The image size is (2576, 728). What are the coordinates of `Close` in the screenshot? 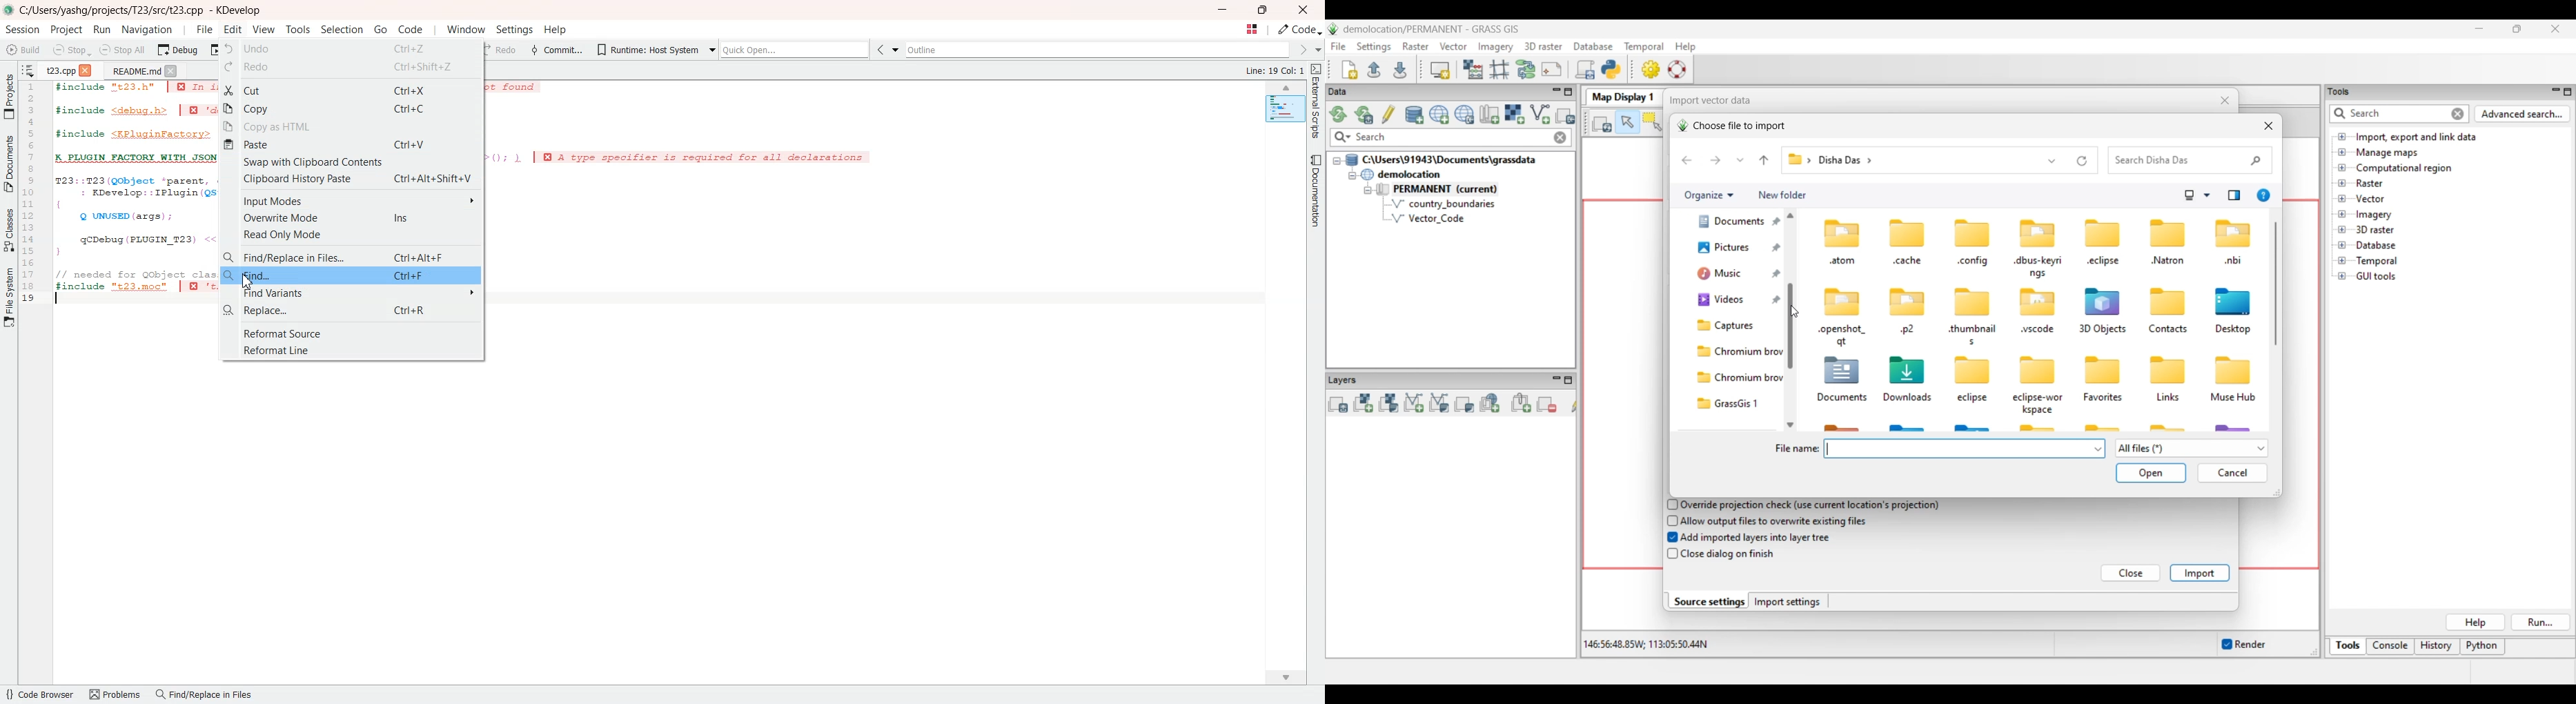 It's located at (88, 69).